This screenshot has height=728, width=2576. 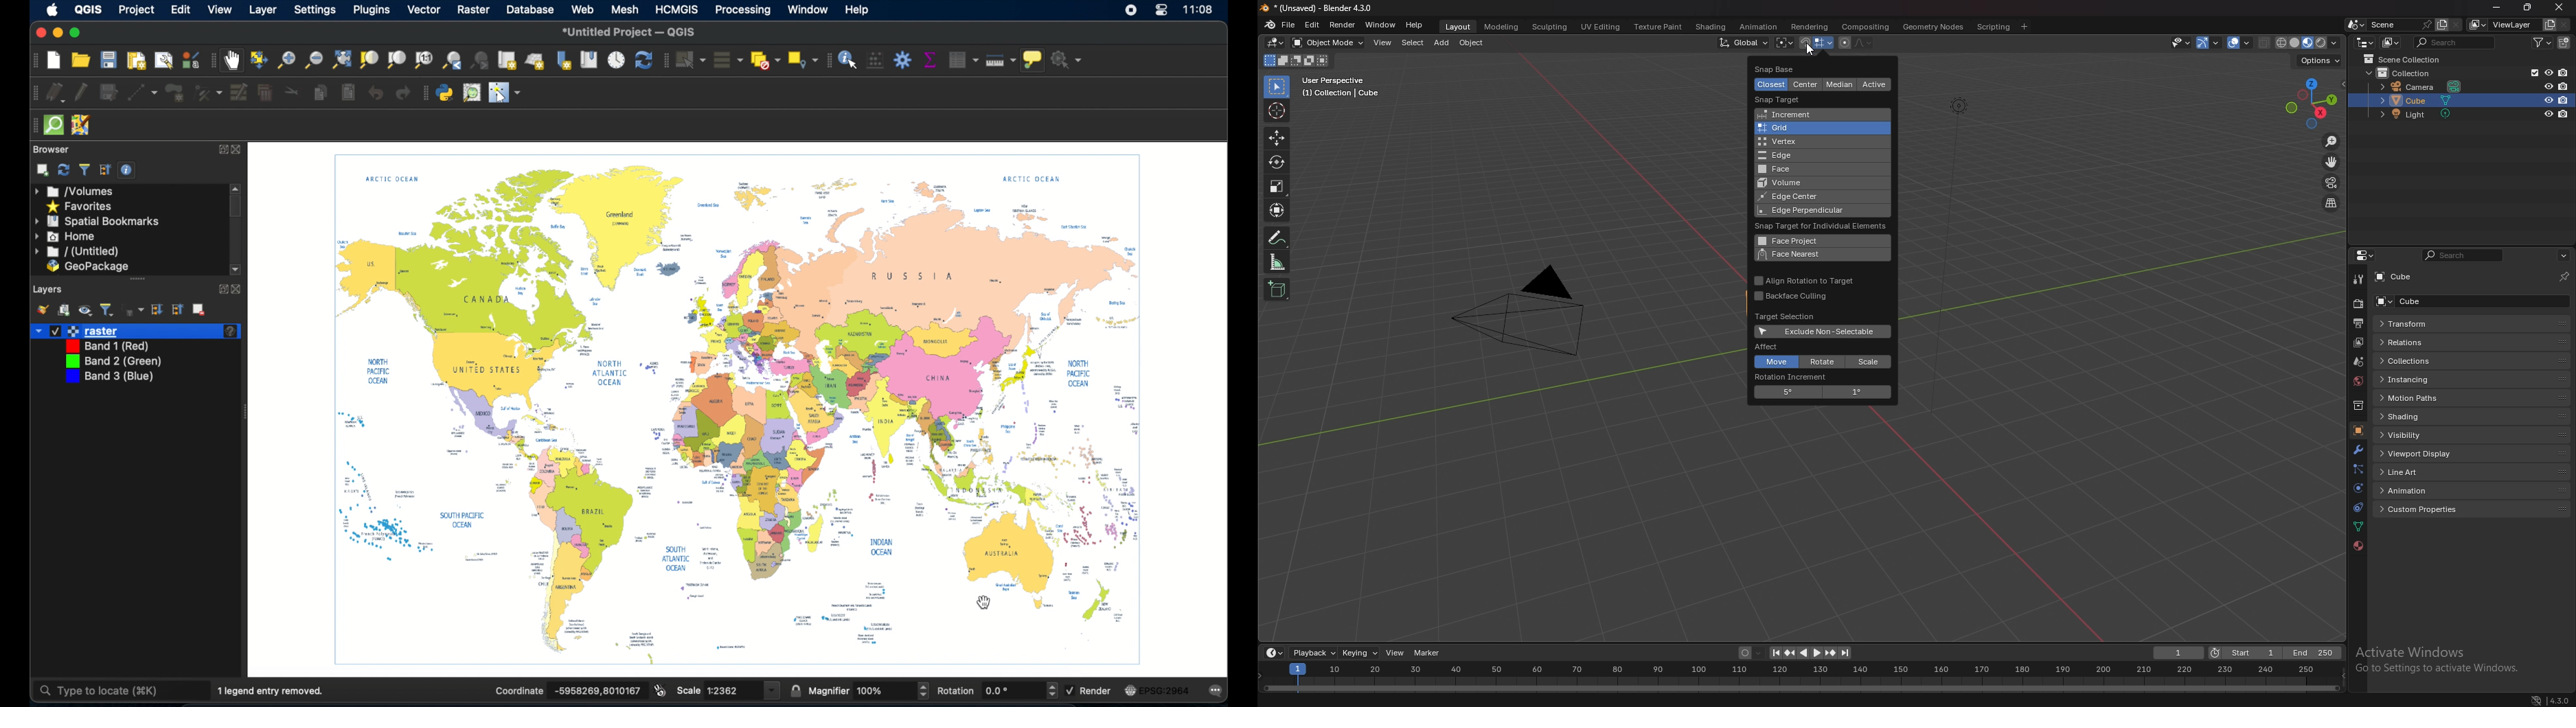 What do you see at coordinates (1824, 227) in the screenshot?
I see `snap target for individual elements` at bounding box center [1824, 227].